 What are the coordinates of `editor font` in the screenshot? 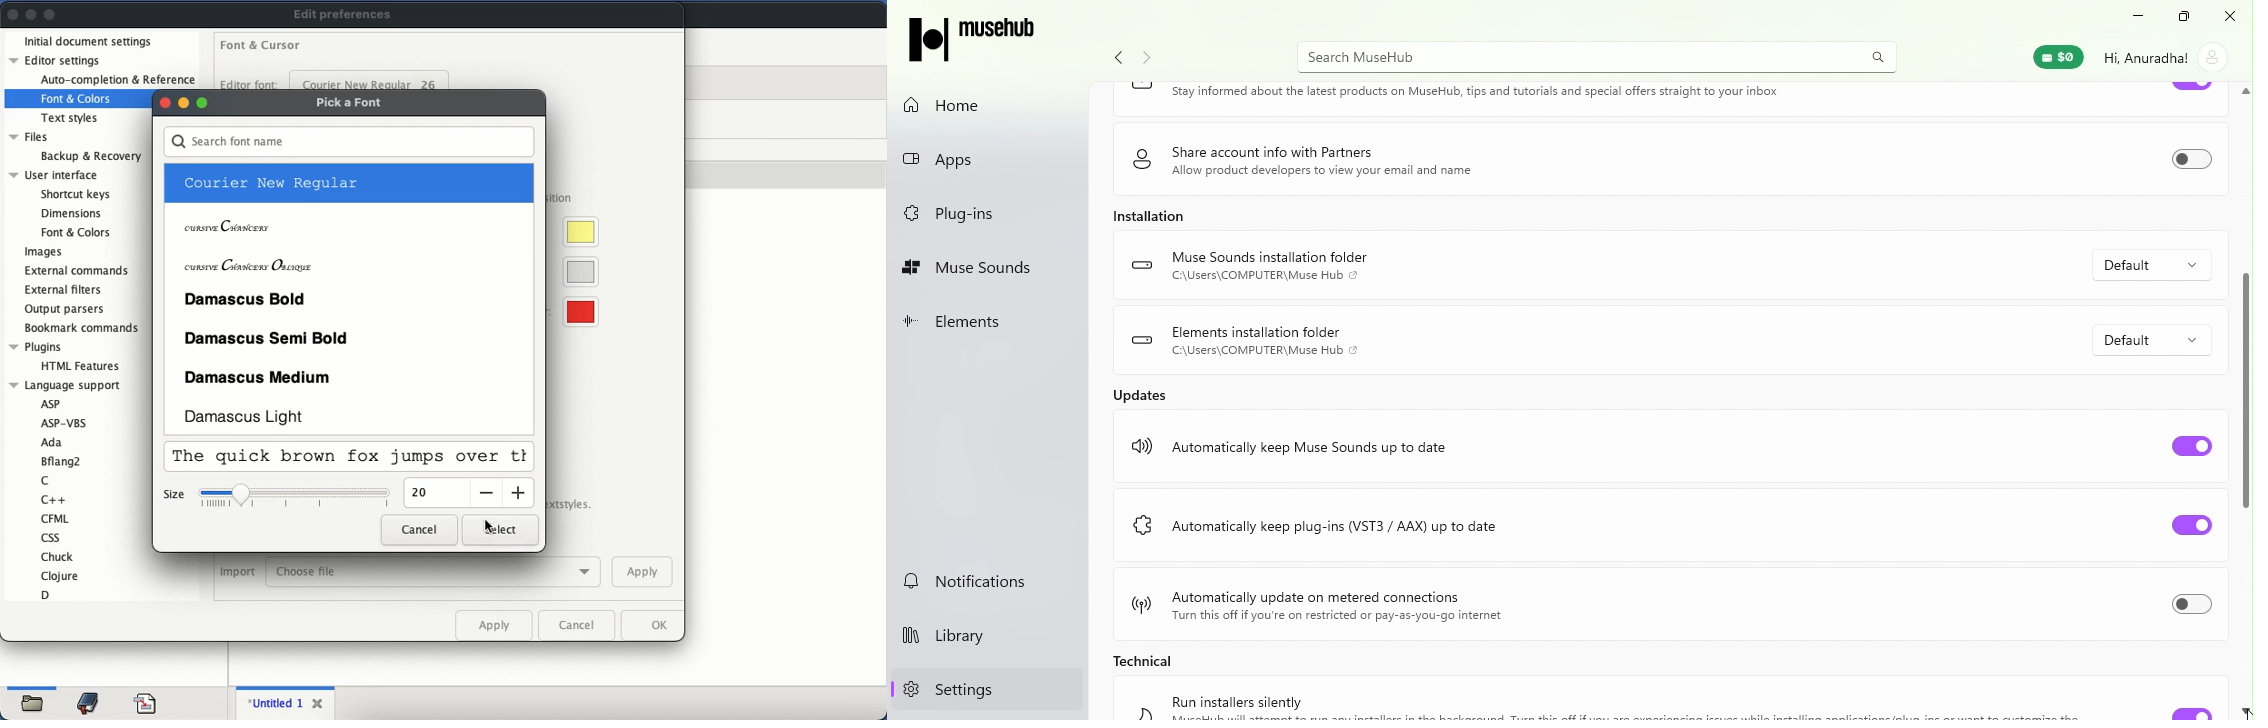 It's located at (251, 84).